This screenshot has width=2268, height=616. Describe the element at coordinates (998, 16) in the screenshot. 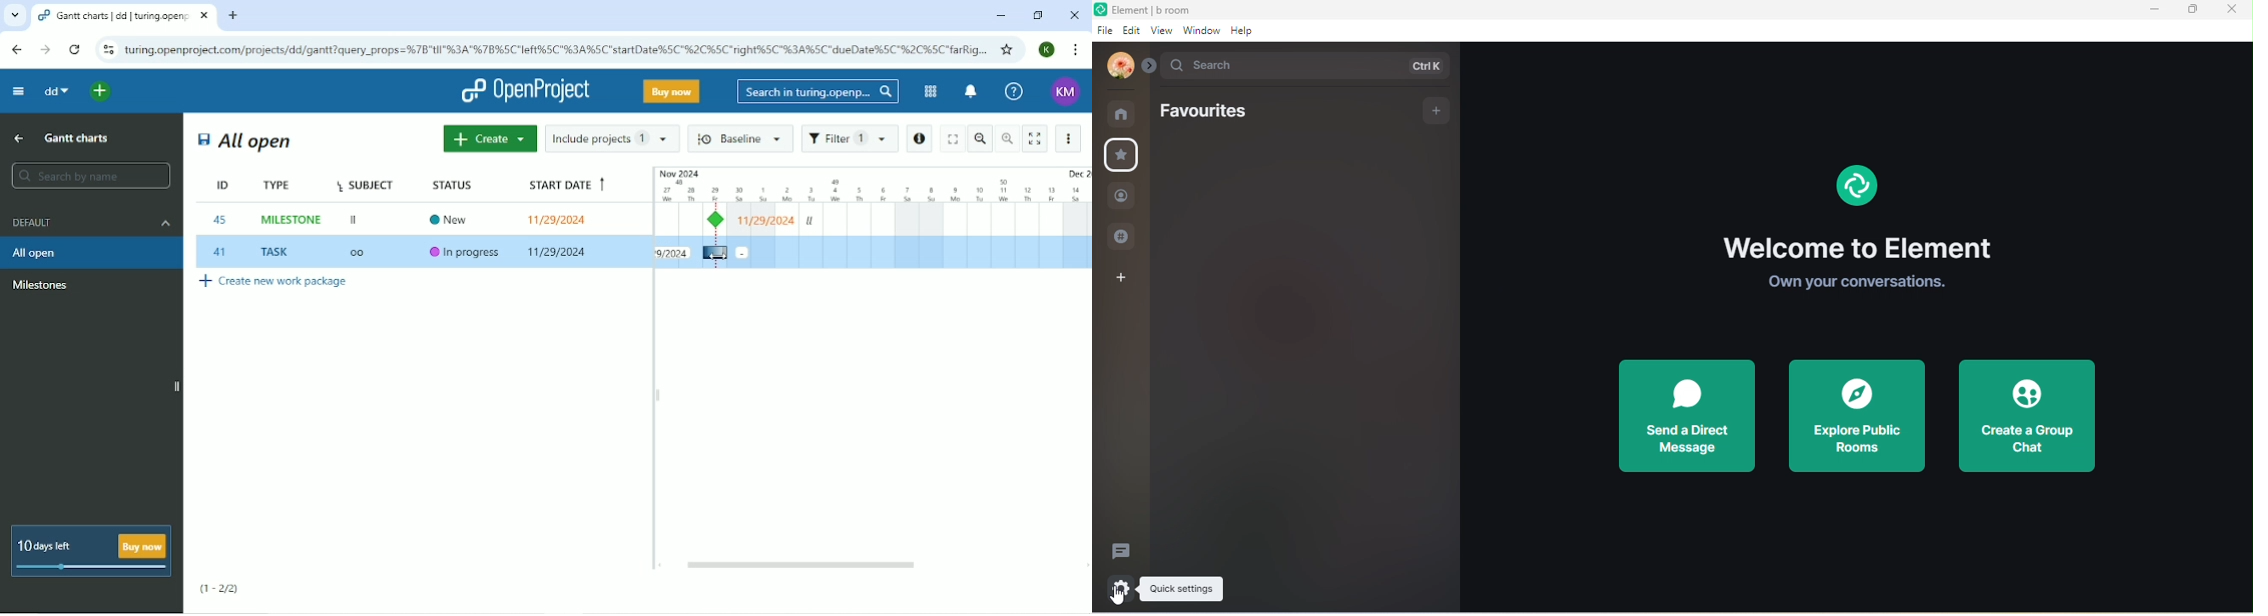

I see `Minimize` at that location.